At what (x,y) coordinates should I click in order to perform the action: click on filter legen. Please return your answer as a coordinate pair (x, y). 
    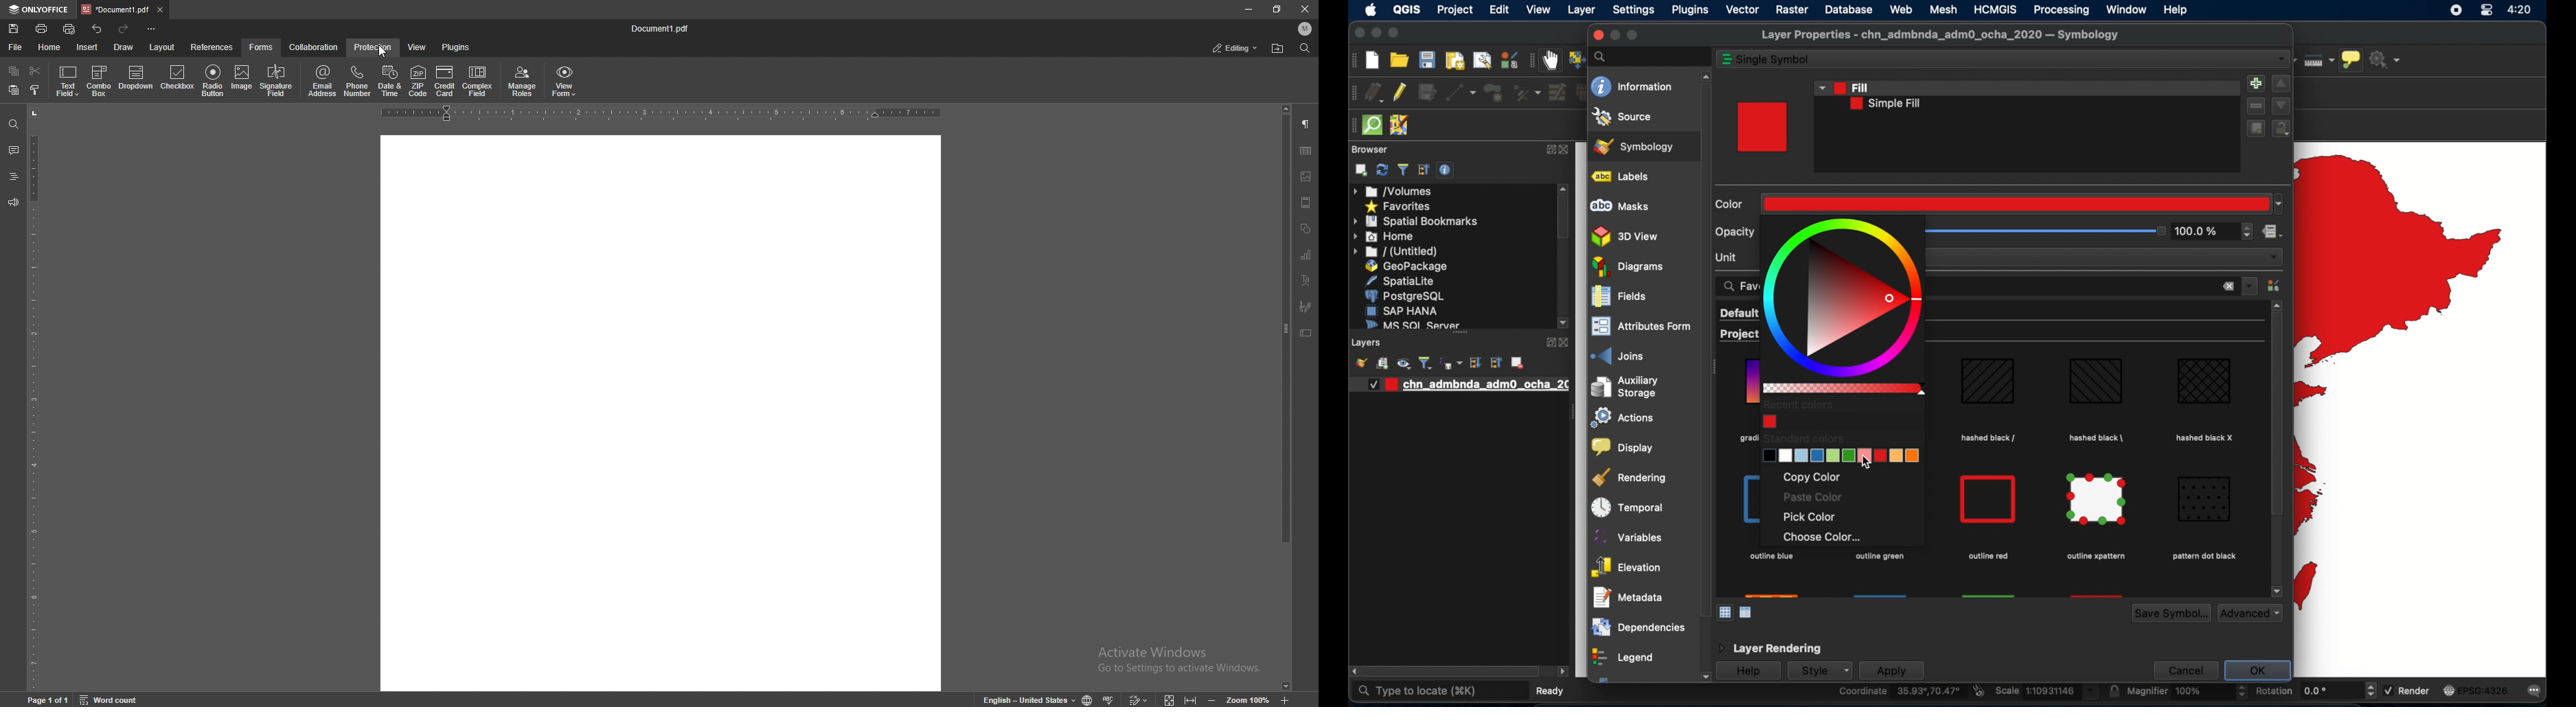
    Looking at the image, I should click on (1425, 363).